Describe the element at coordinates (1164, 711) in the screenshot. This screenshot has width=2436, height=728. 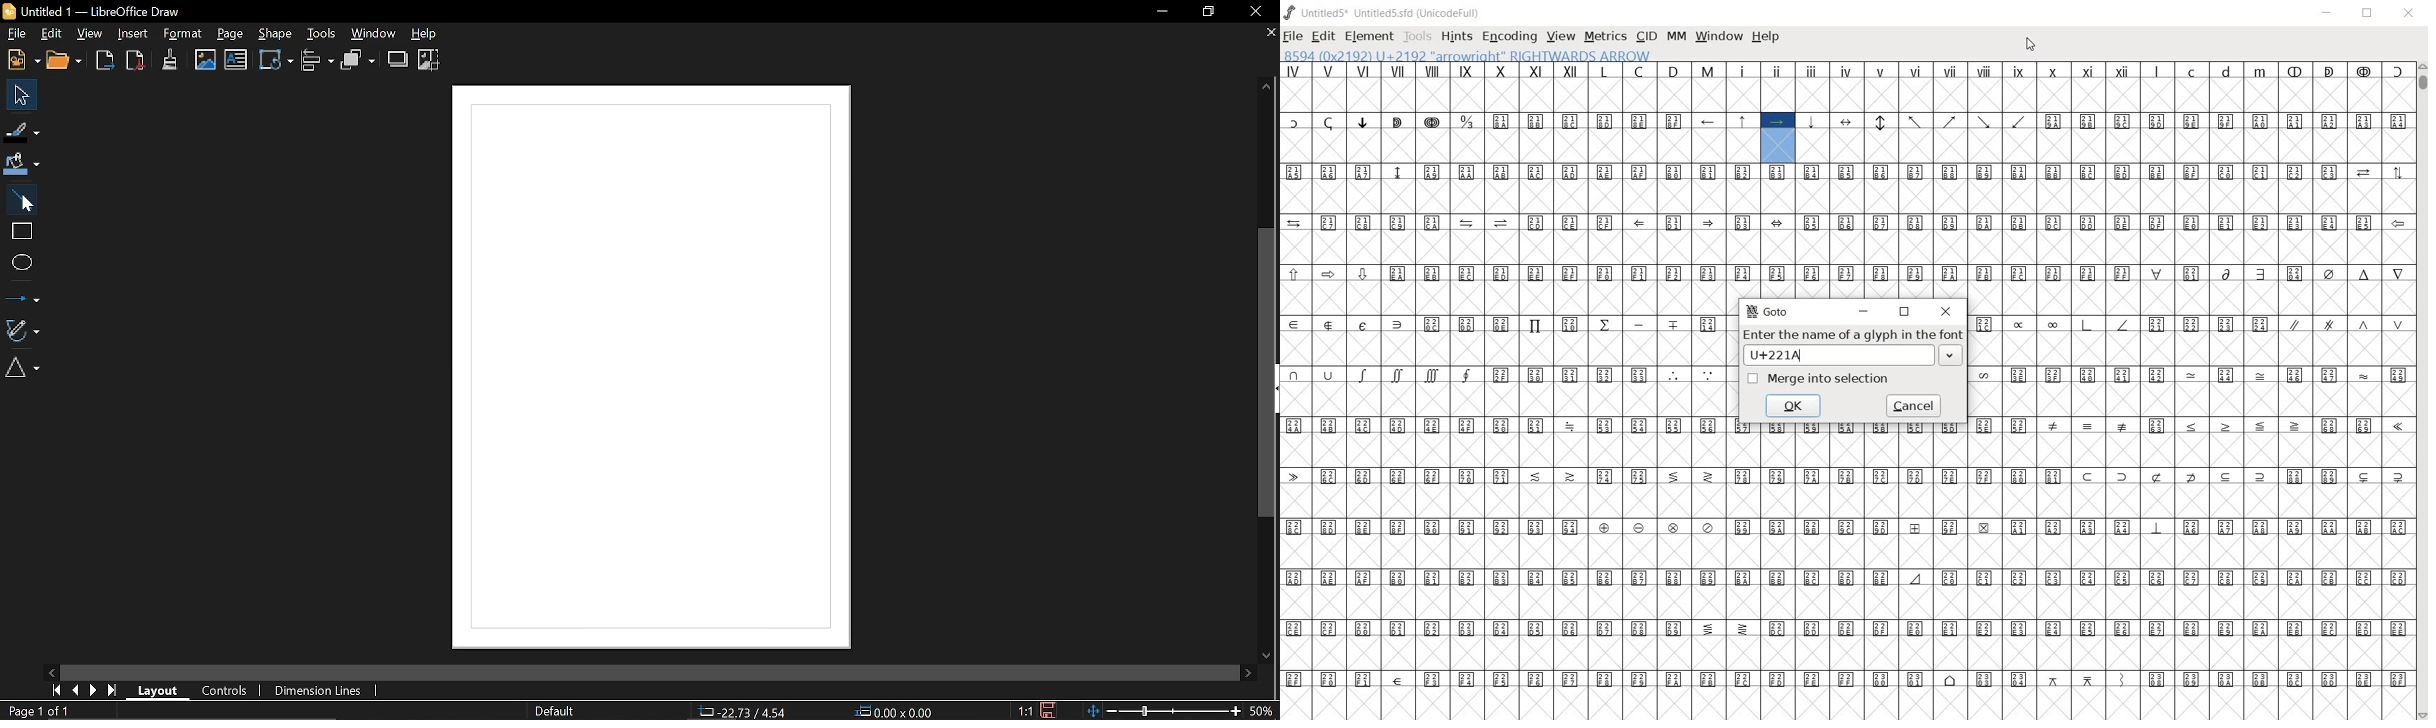
I see `change zoom` at that location.